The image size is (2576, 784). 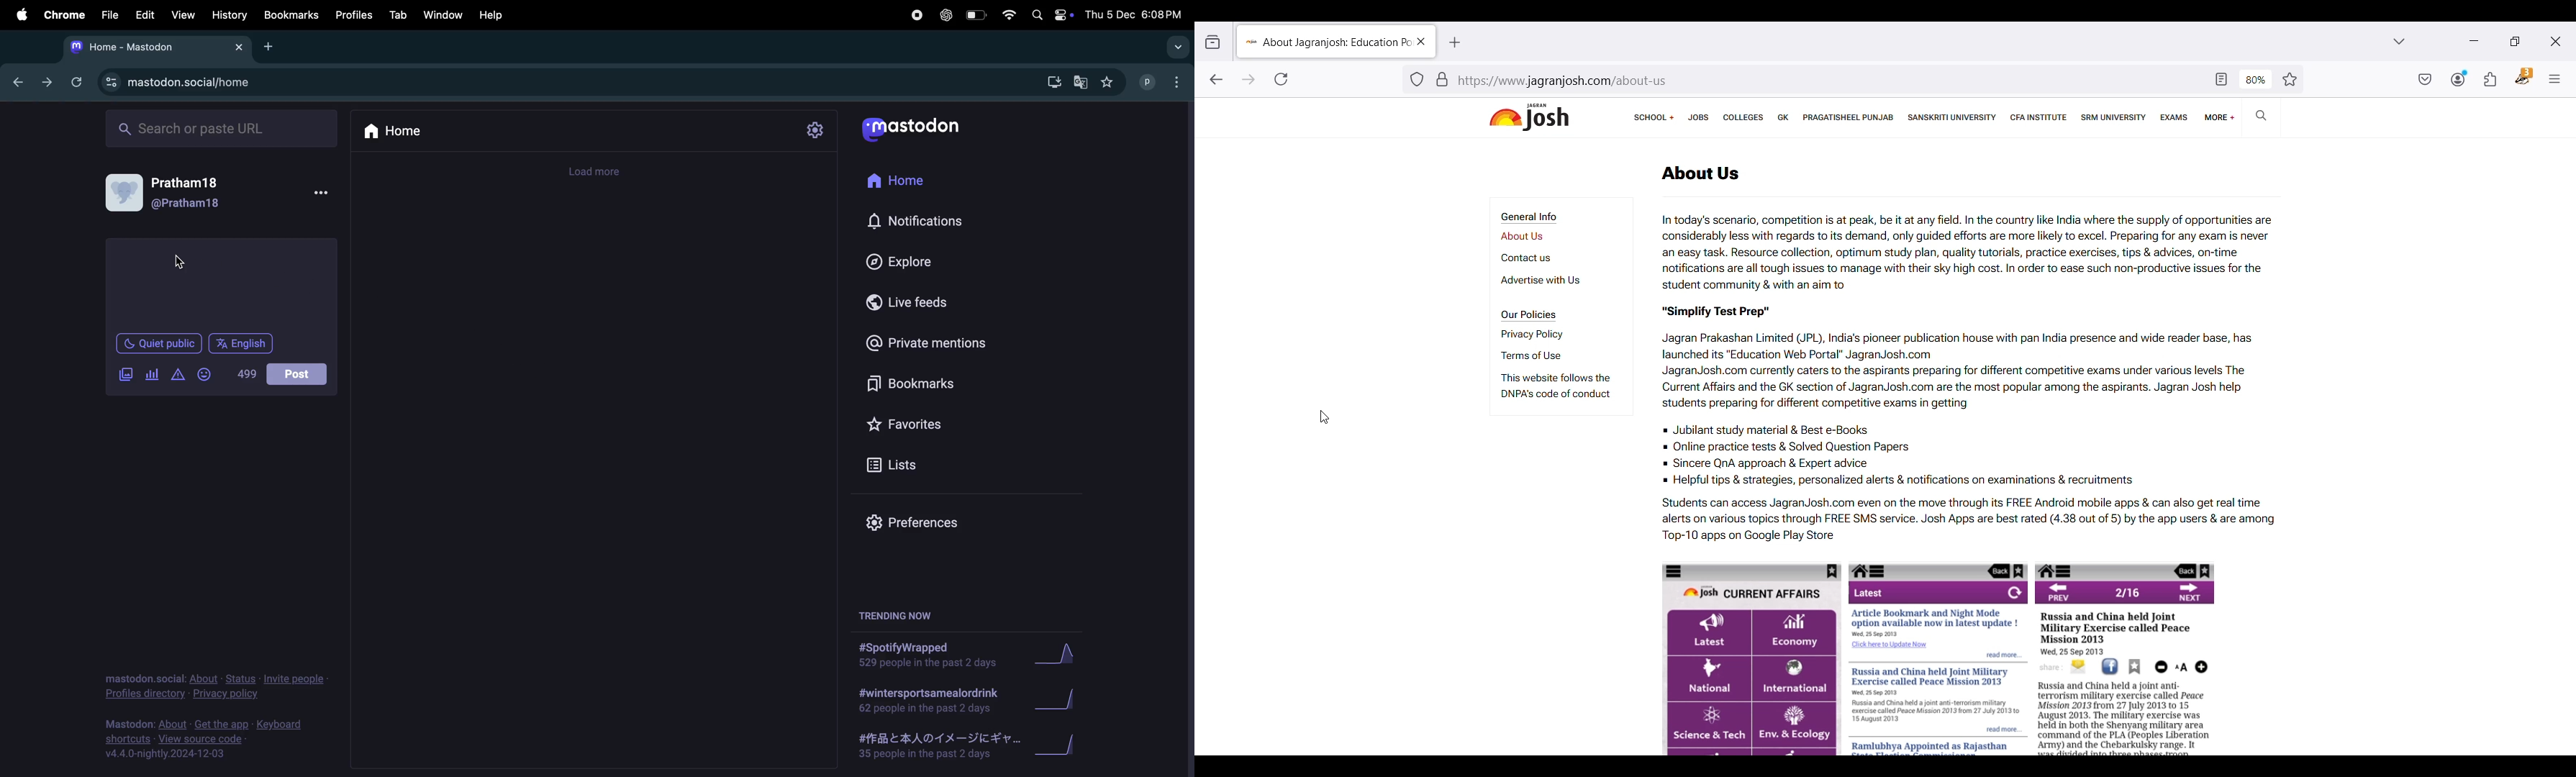 What do you see at coordinates (1455, 42) in the screenshot?
I see `Add new tab` at bounding box center [1455, 42].